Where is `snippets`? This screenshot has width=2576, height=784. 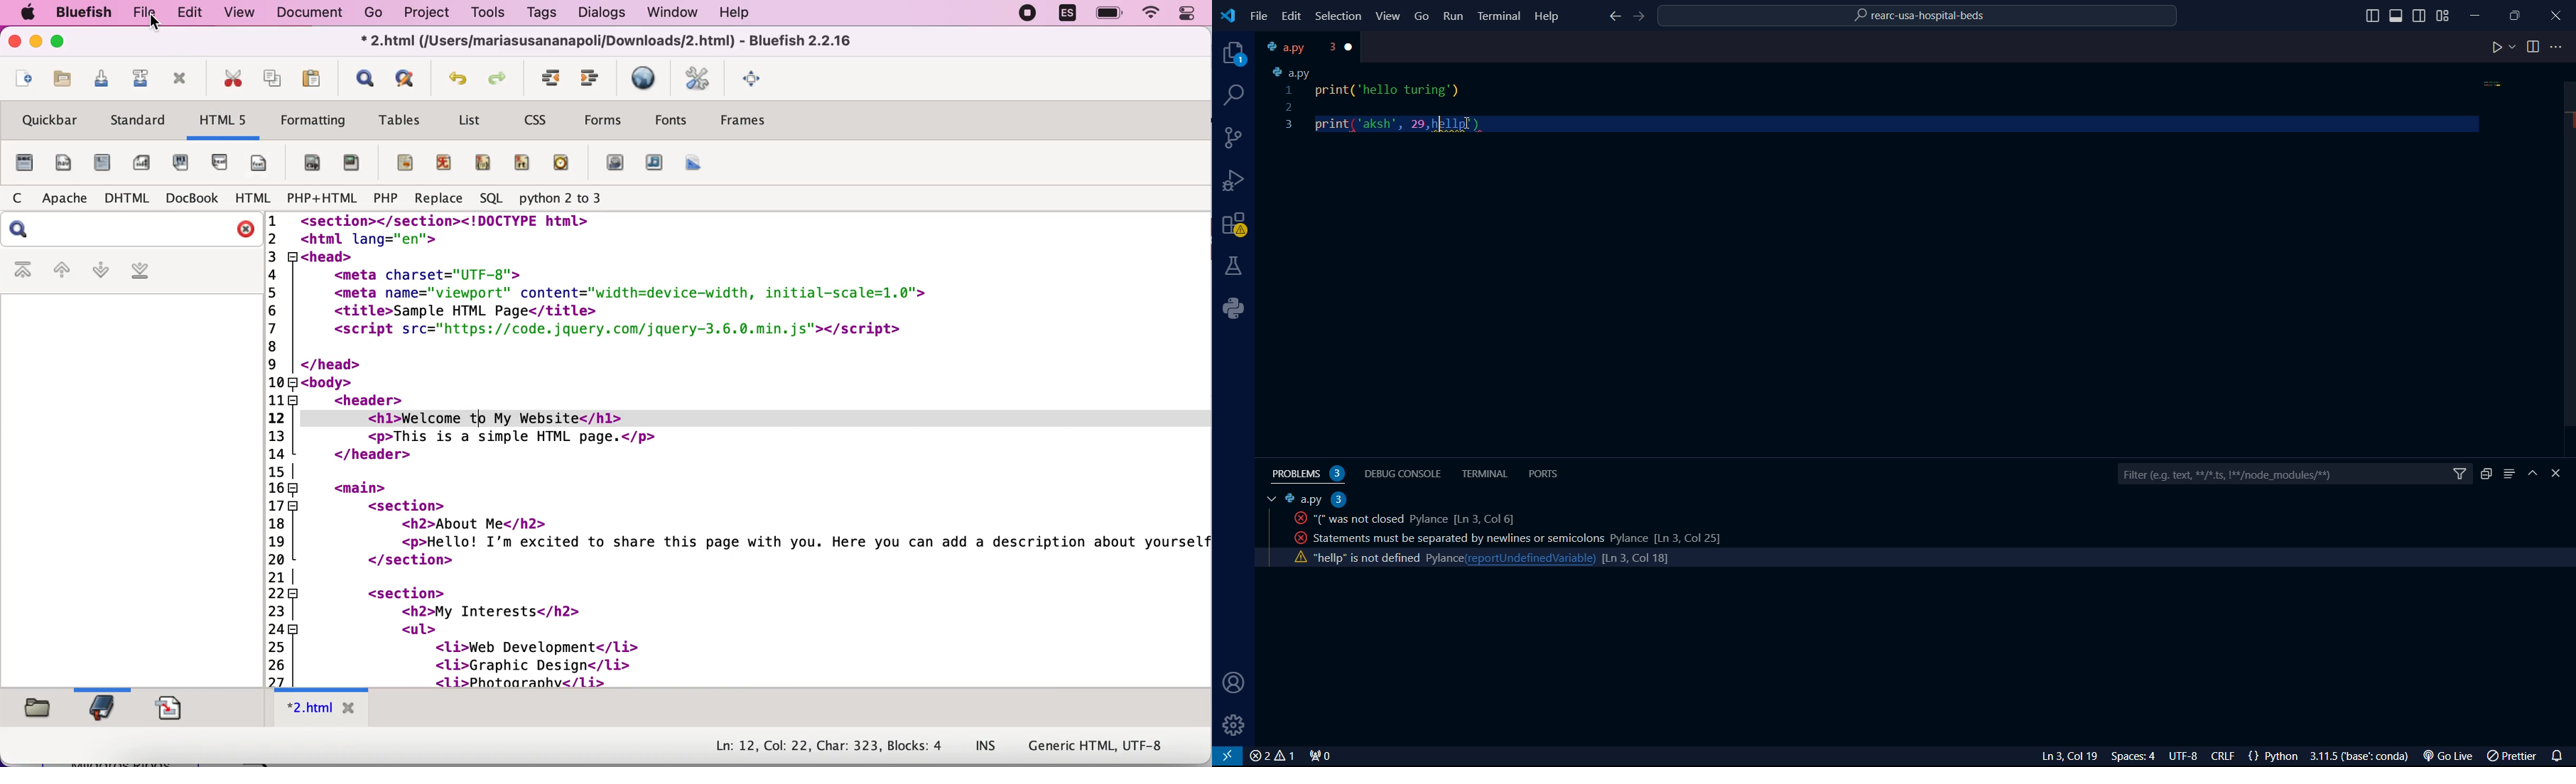
snippets is located at coordinates (177, 709).